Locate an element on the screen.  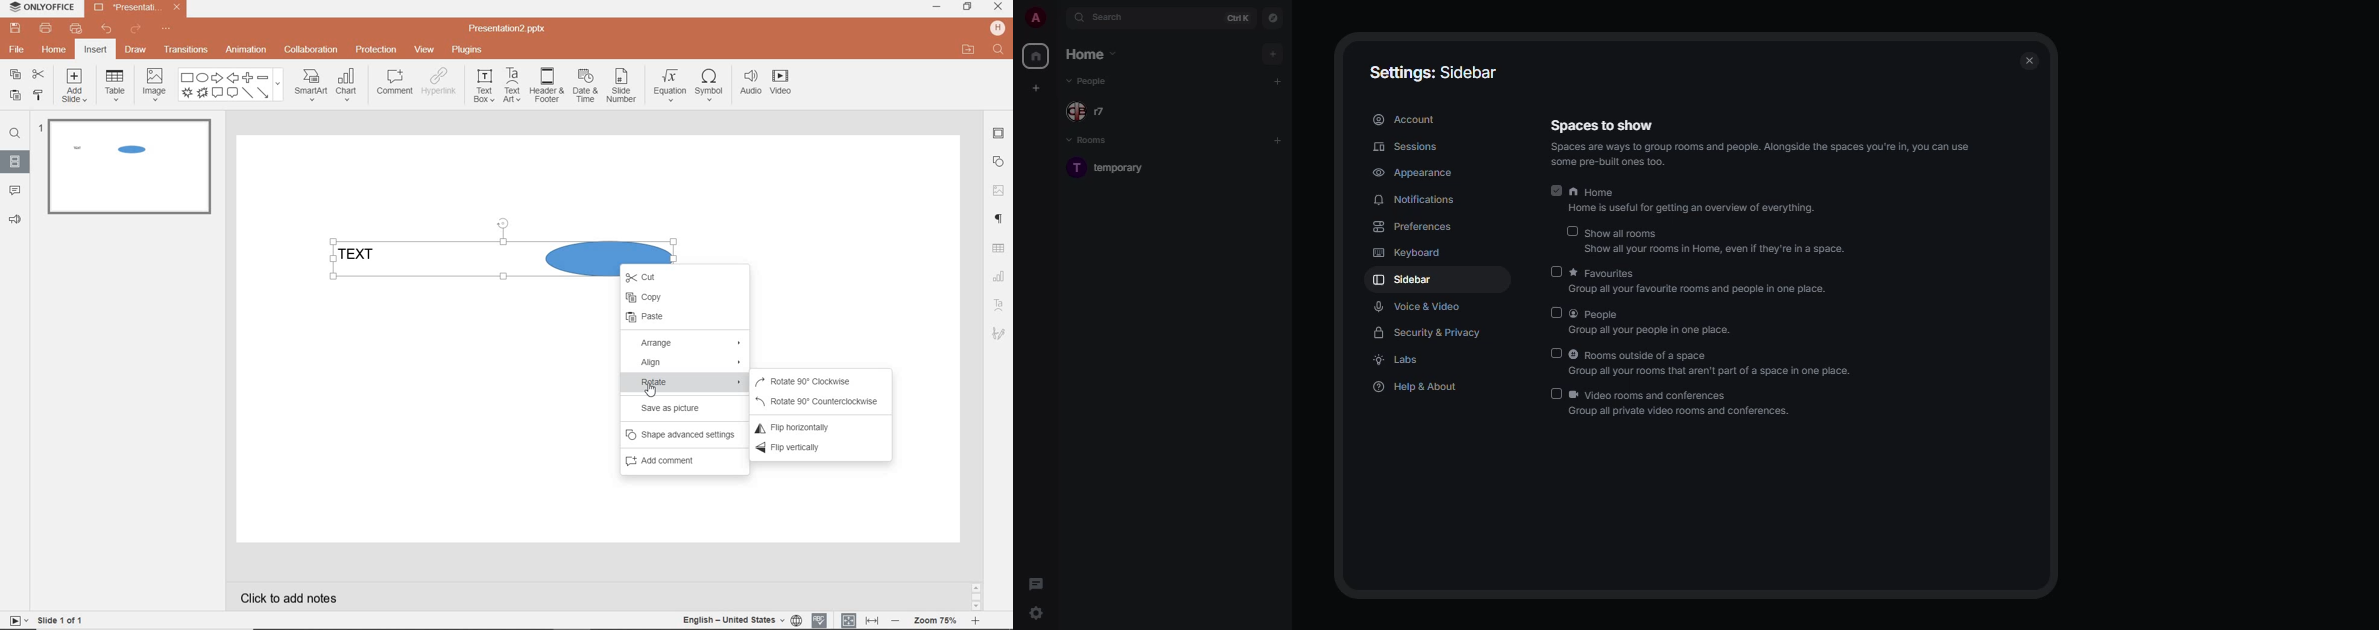
collaboration is located at coordinates (310, 51).